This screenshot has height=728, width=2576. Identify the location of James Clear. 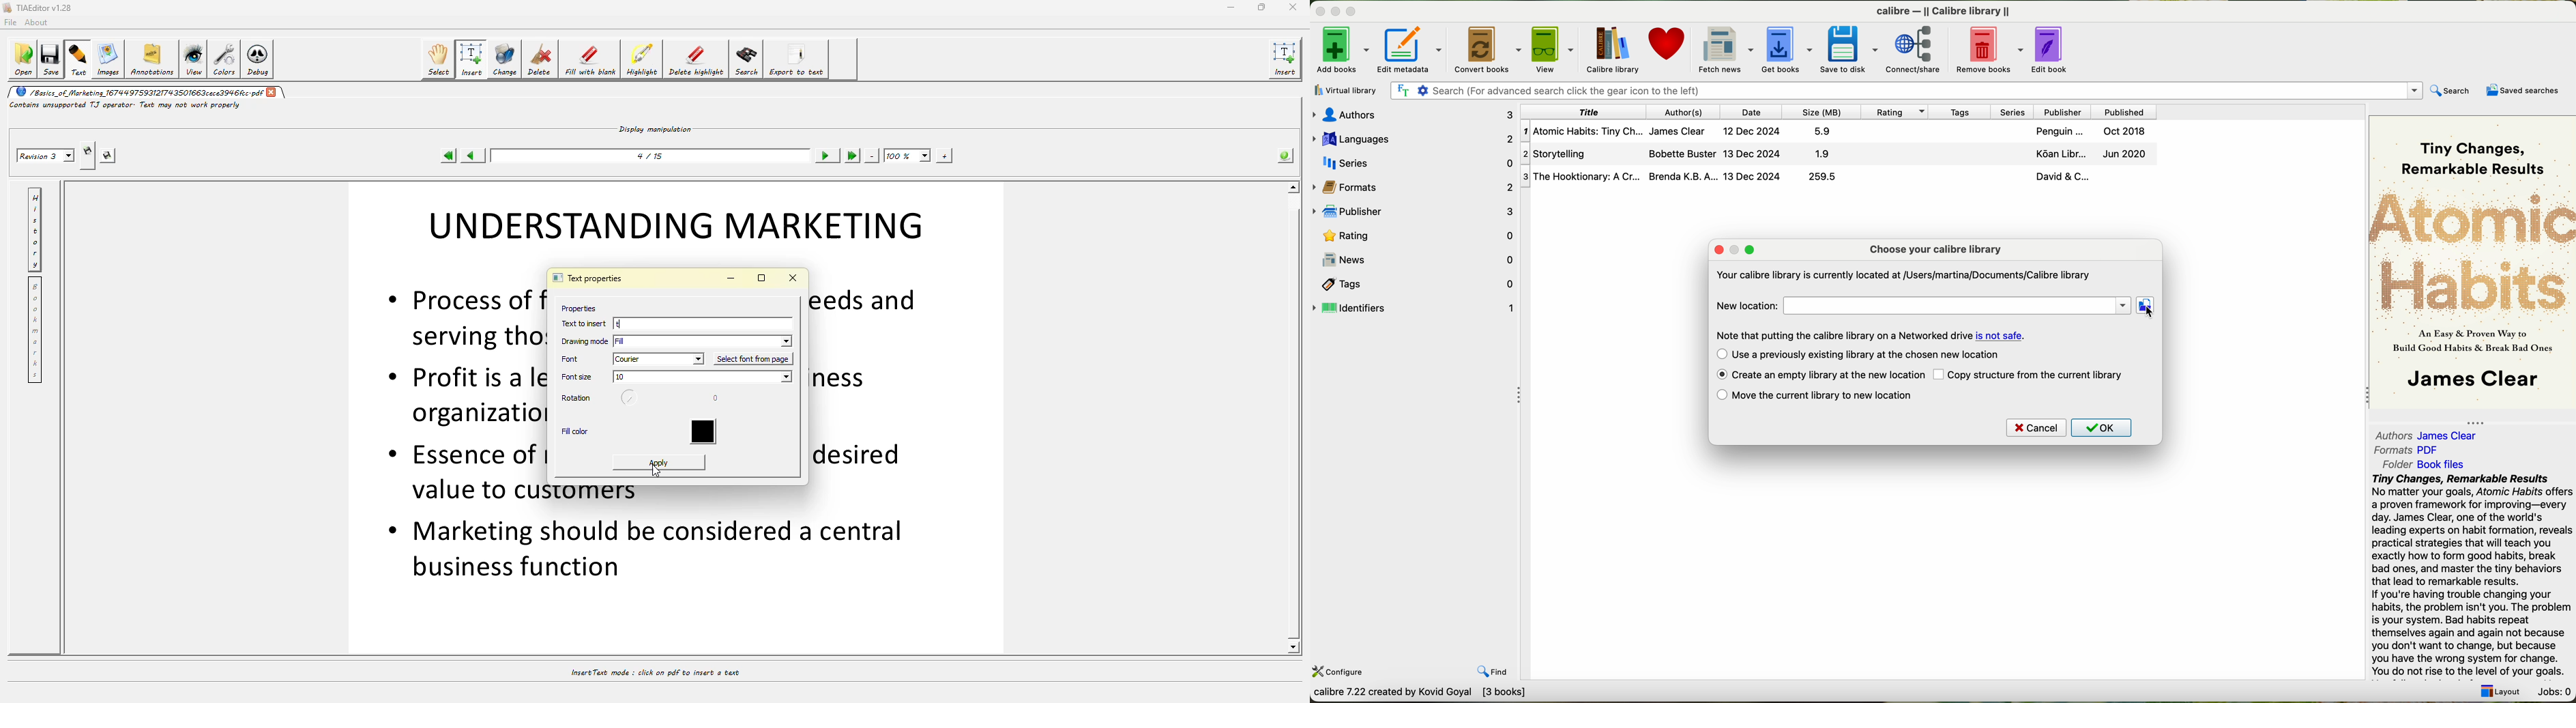
(2472, 381).